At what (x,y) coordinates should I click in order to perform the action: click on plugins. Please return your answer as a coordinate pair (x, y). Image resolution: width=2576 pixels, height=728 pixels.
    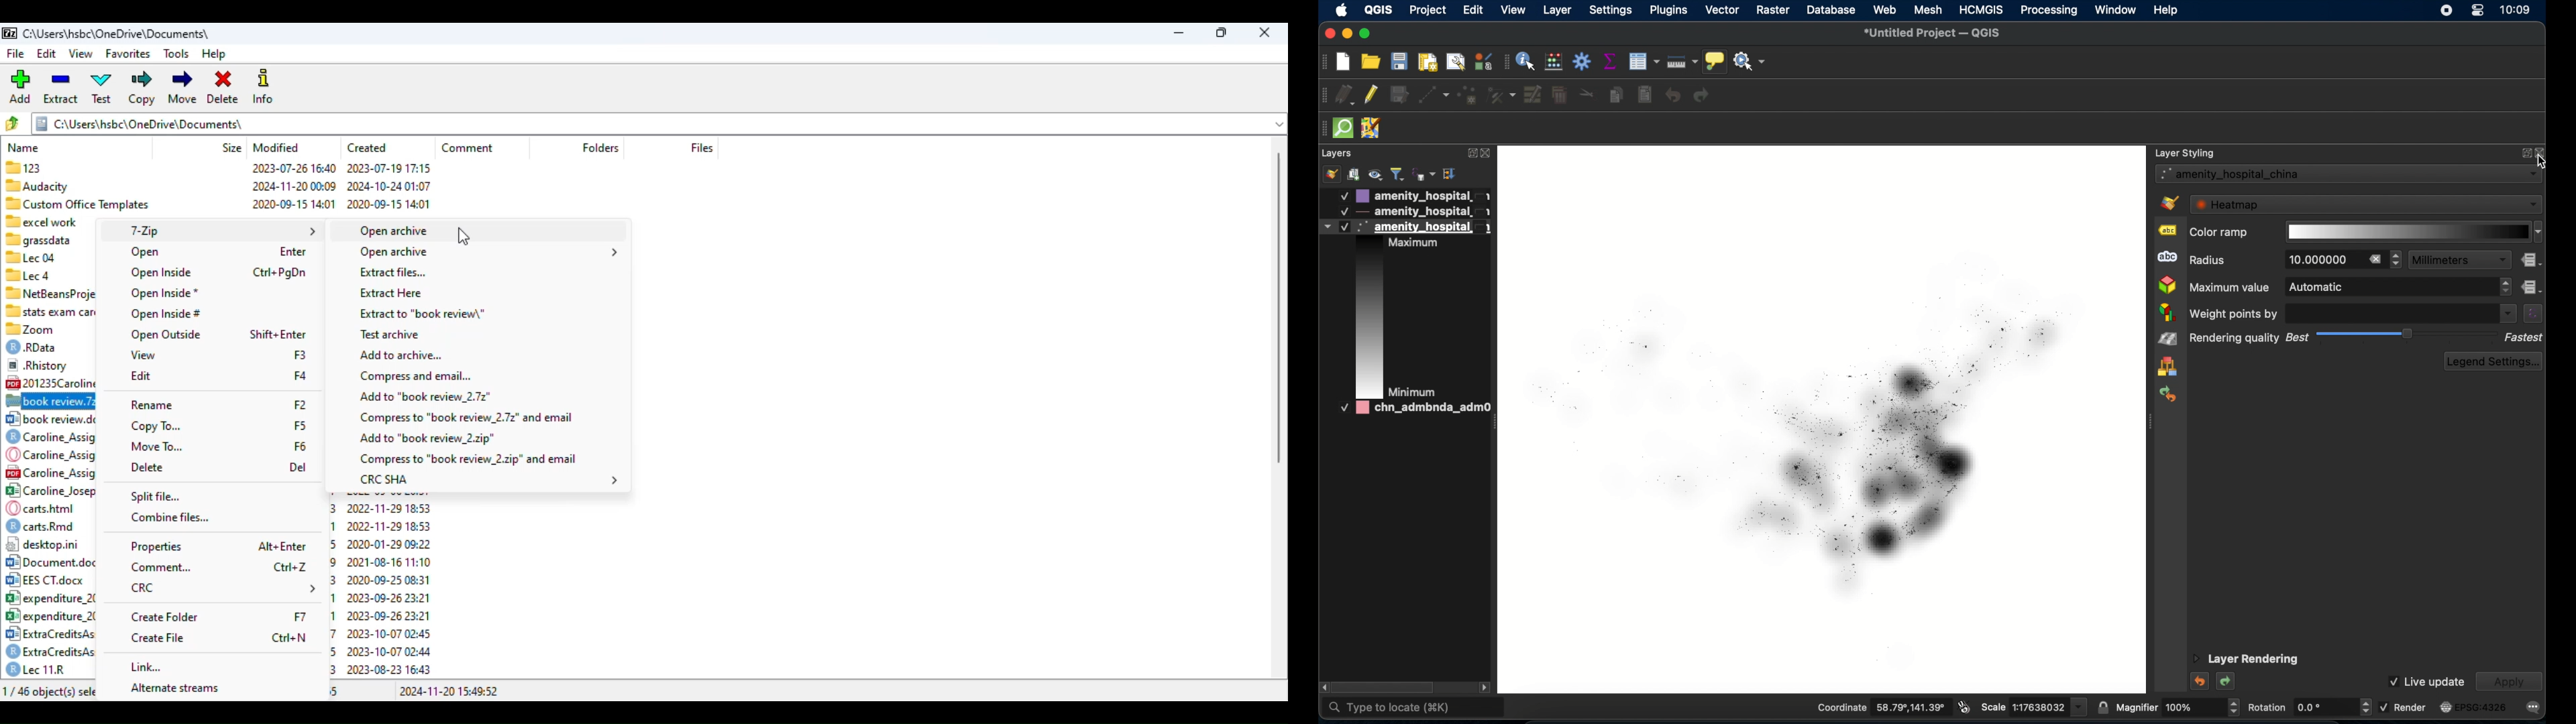
    Looking at the image, I should click on (1670, 10).